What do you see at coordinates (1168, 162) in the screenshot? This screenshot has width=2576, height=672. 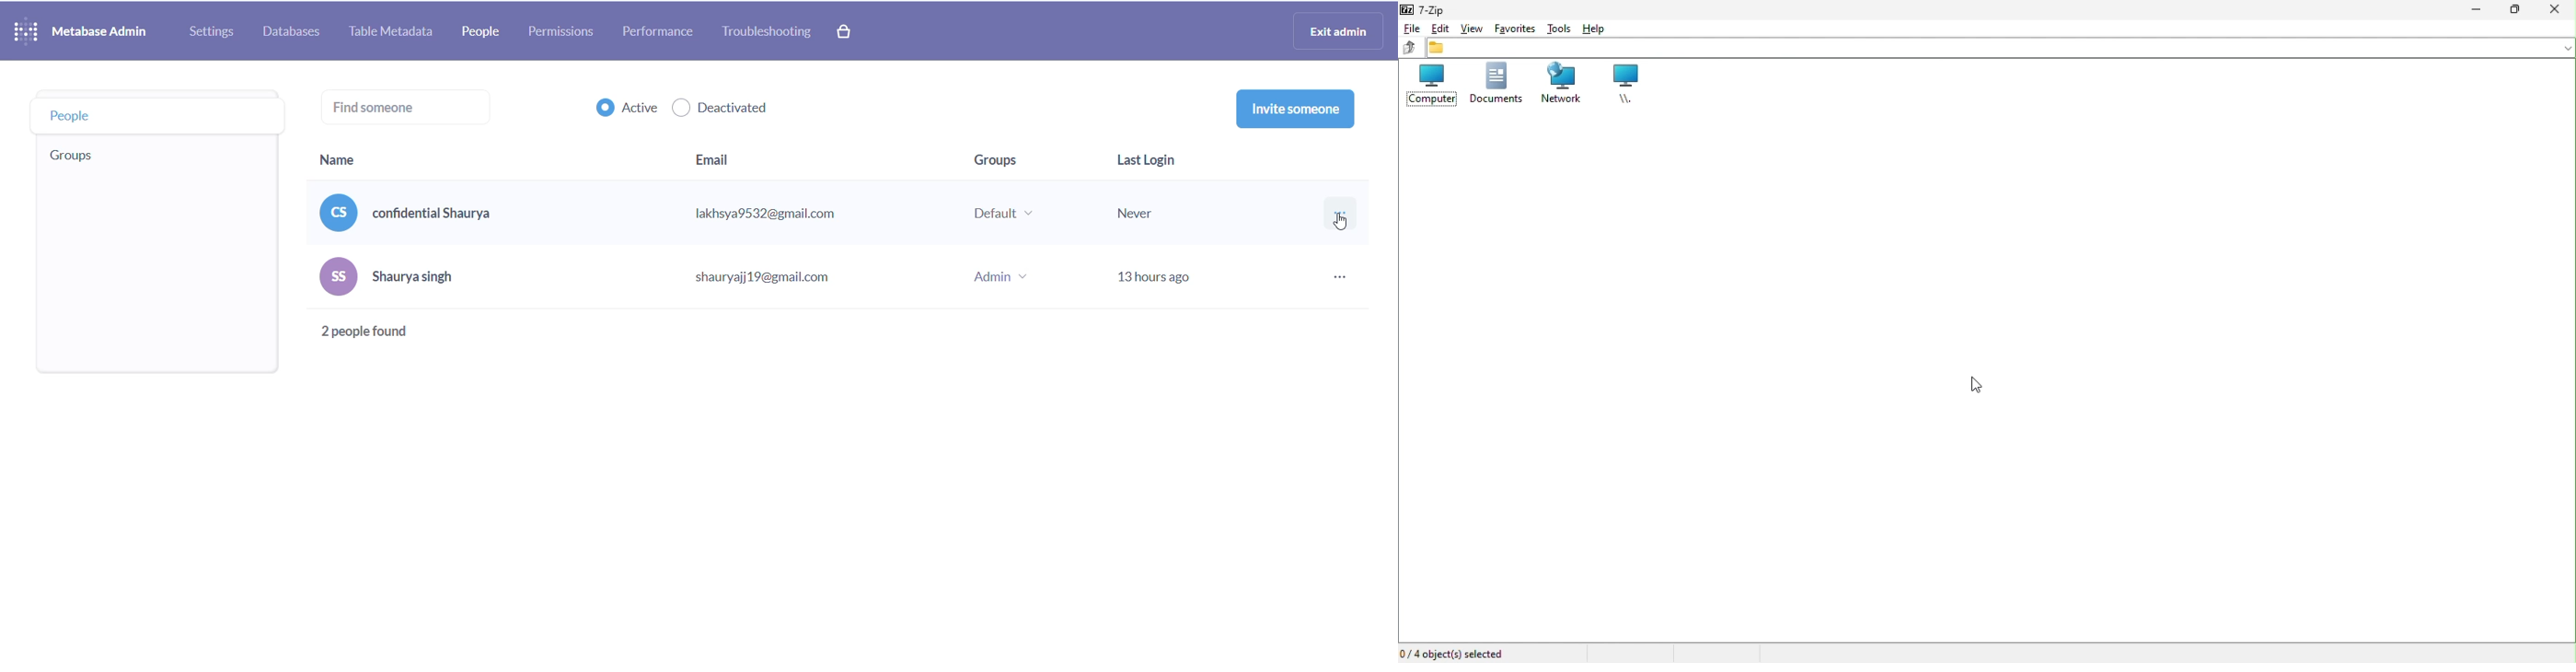 I see `last login` at bounding box center [1168, 162].